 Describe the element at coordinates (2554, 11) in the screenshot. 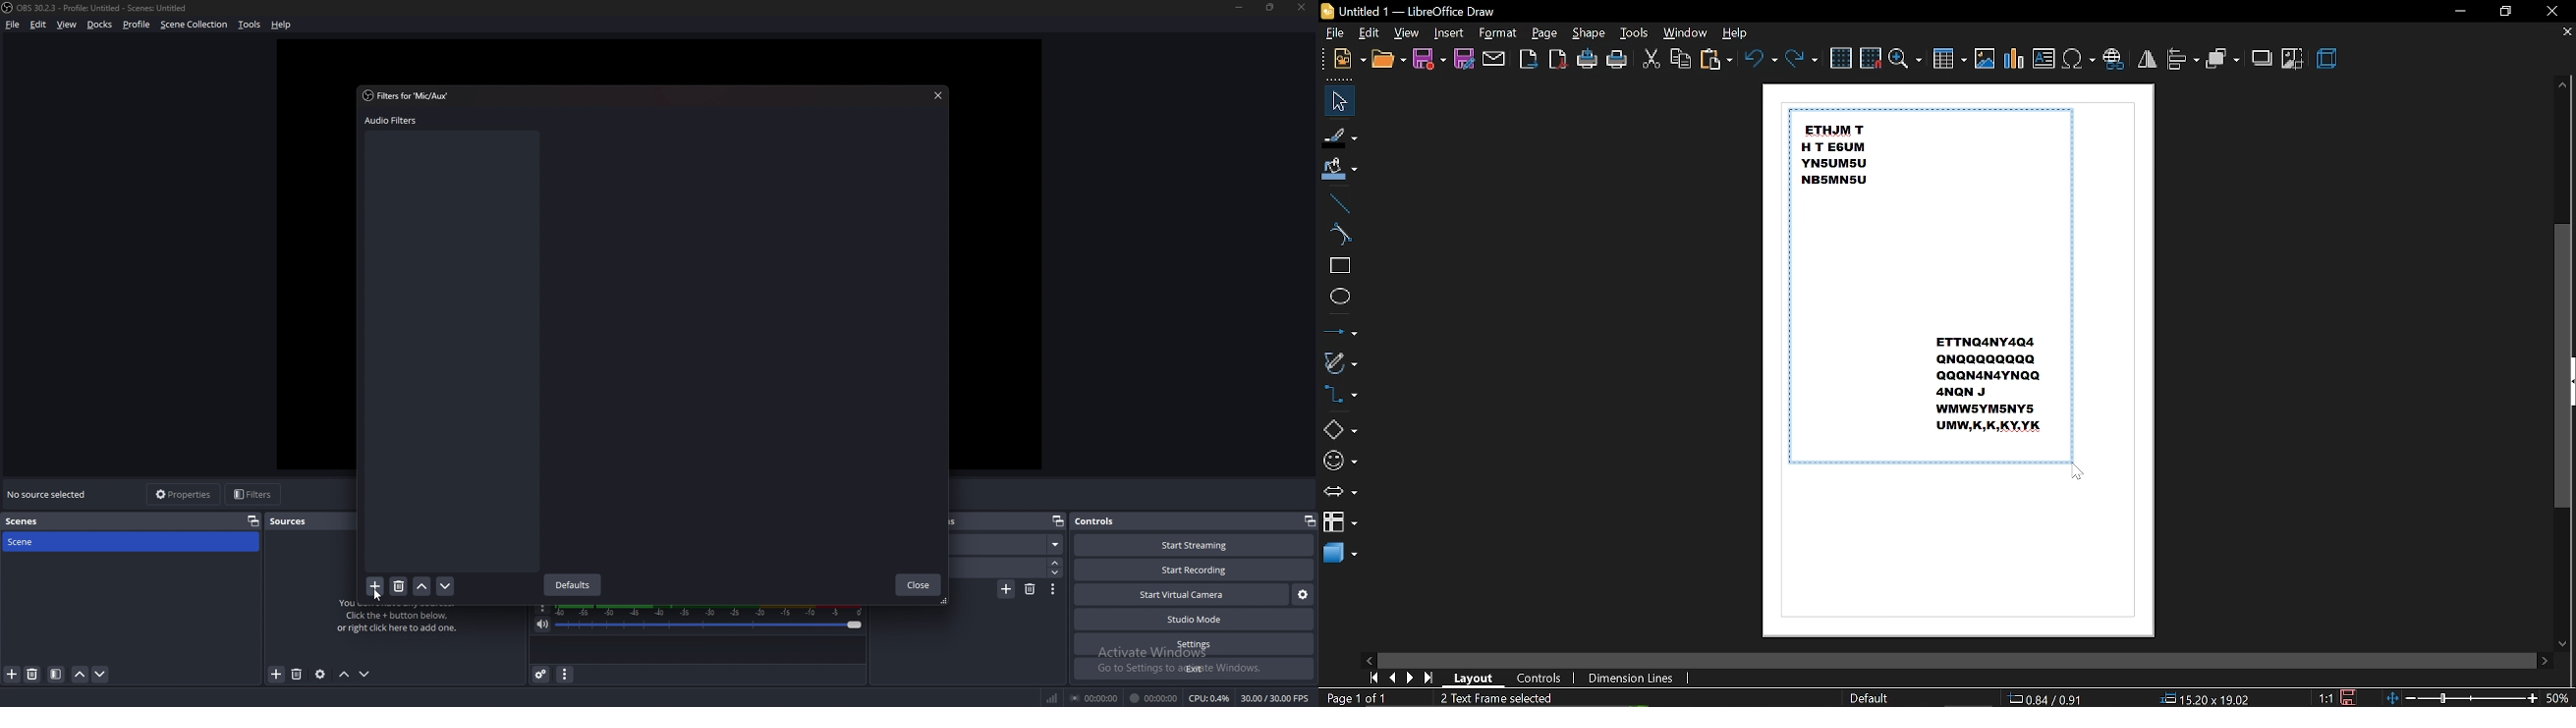

I see `close` at that location.